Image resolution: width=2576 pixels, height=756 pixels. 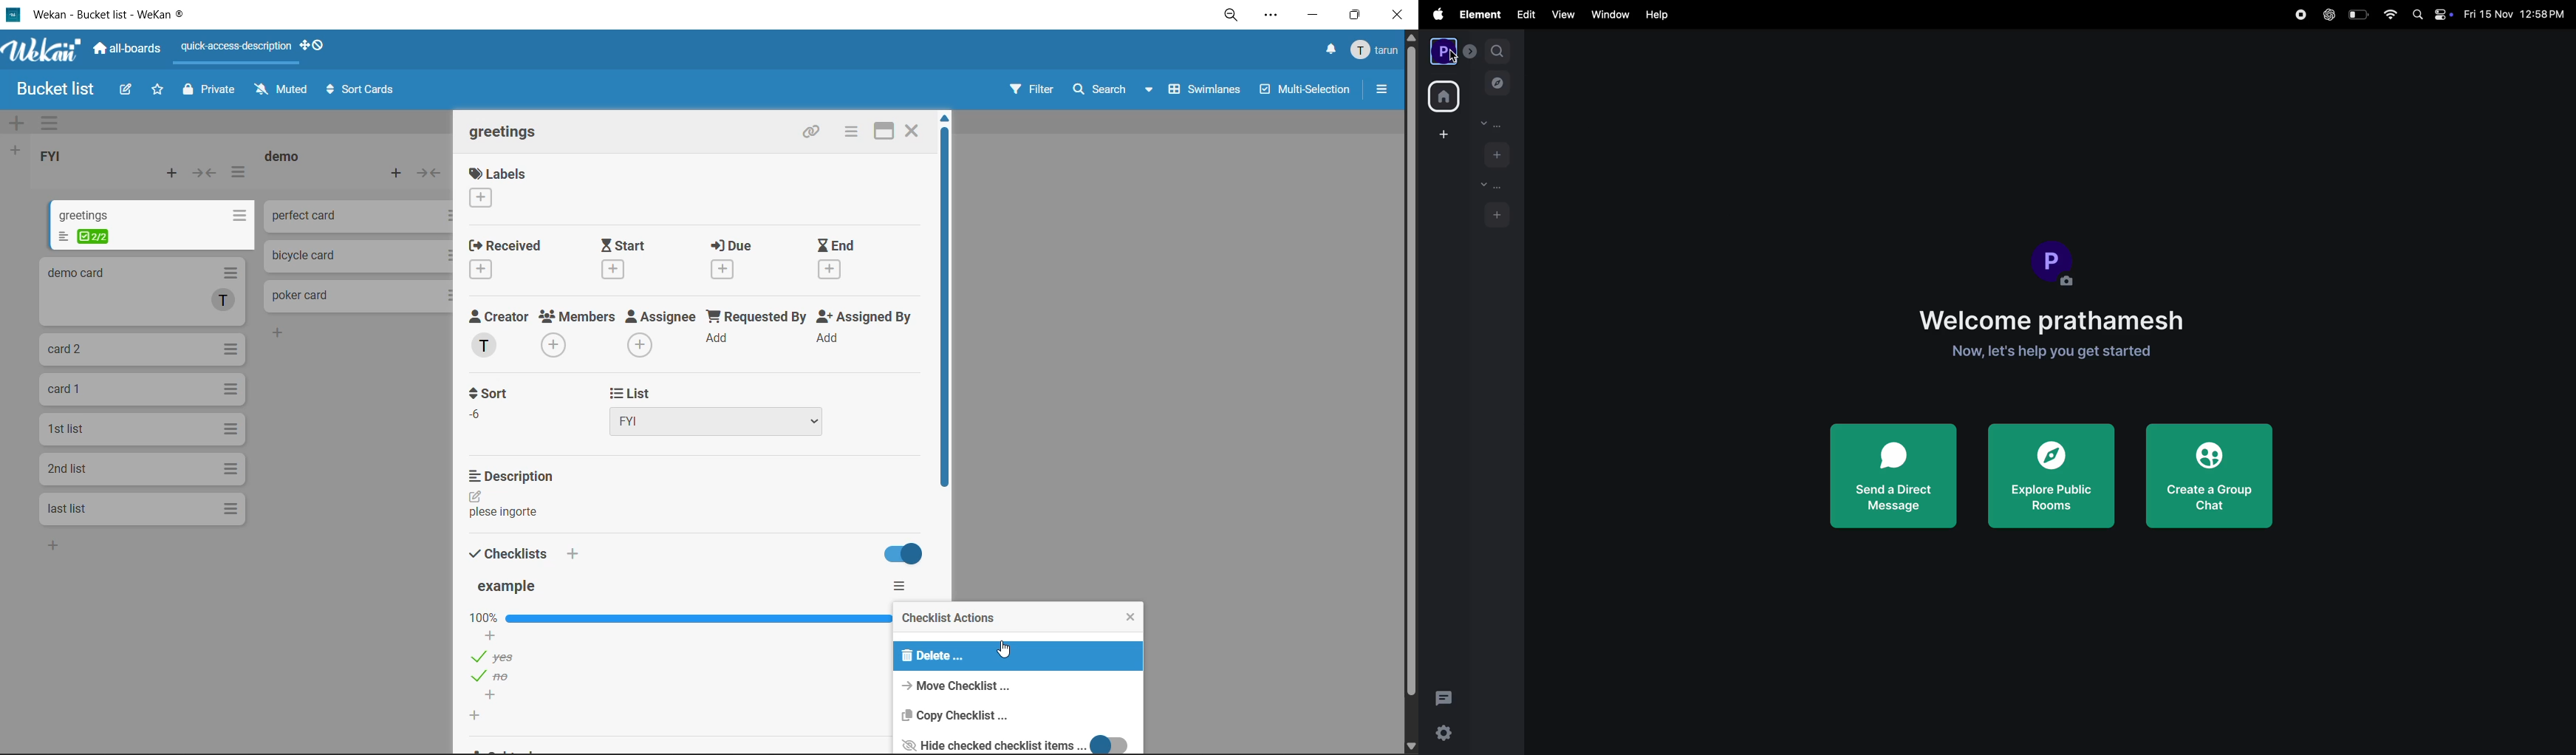 I want to click on people, so click(x=1495, y=124).